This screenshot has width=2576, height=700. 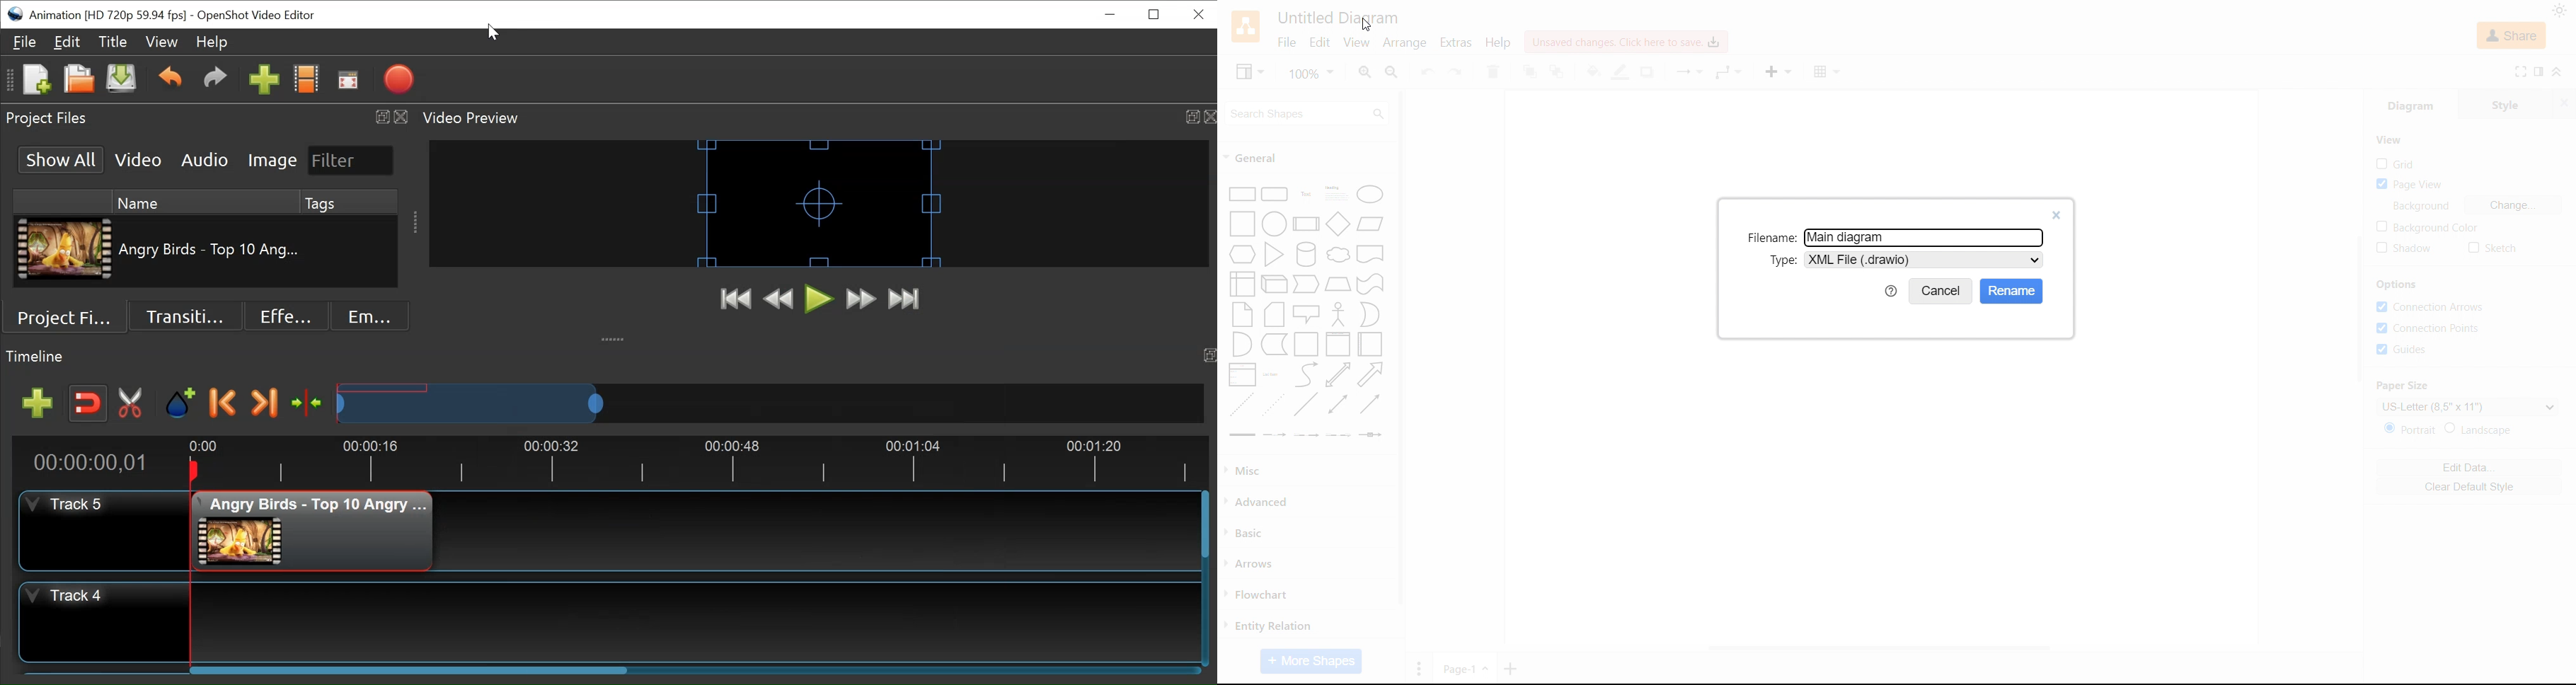 What do you see at coordinates (398, 82) in the screenshot?
I see `Export Video` at bounding box center [398, 82].